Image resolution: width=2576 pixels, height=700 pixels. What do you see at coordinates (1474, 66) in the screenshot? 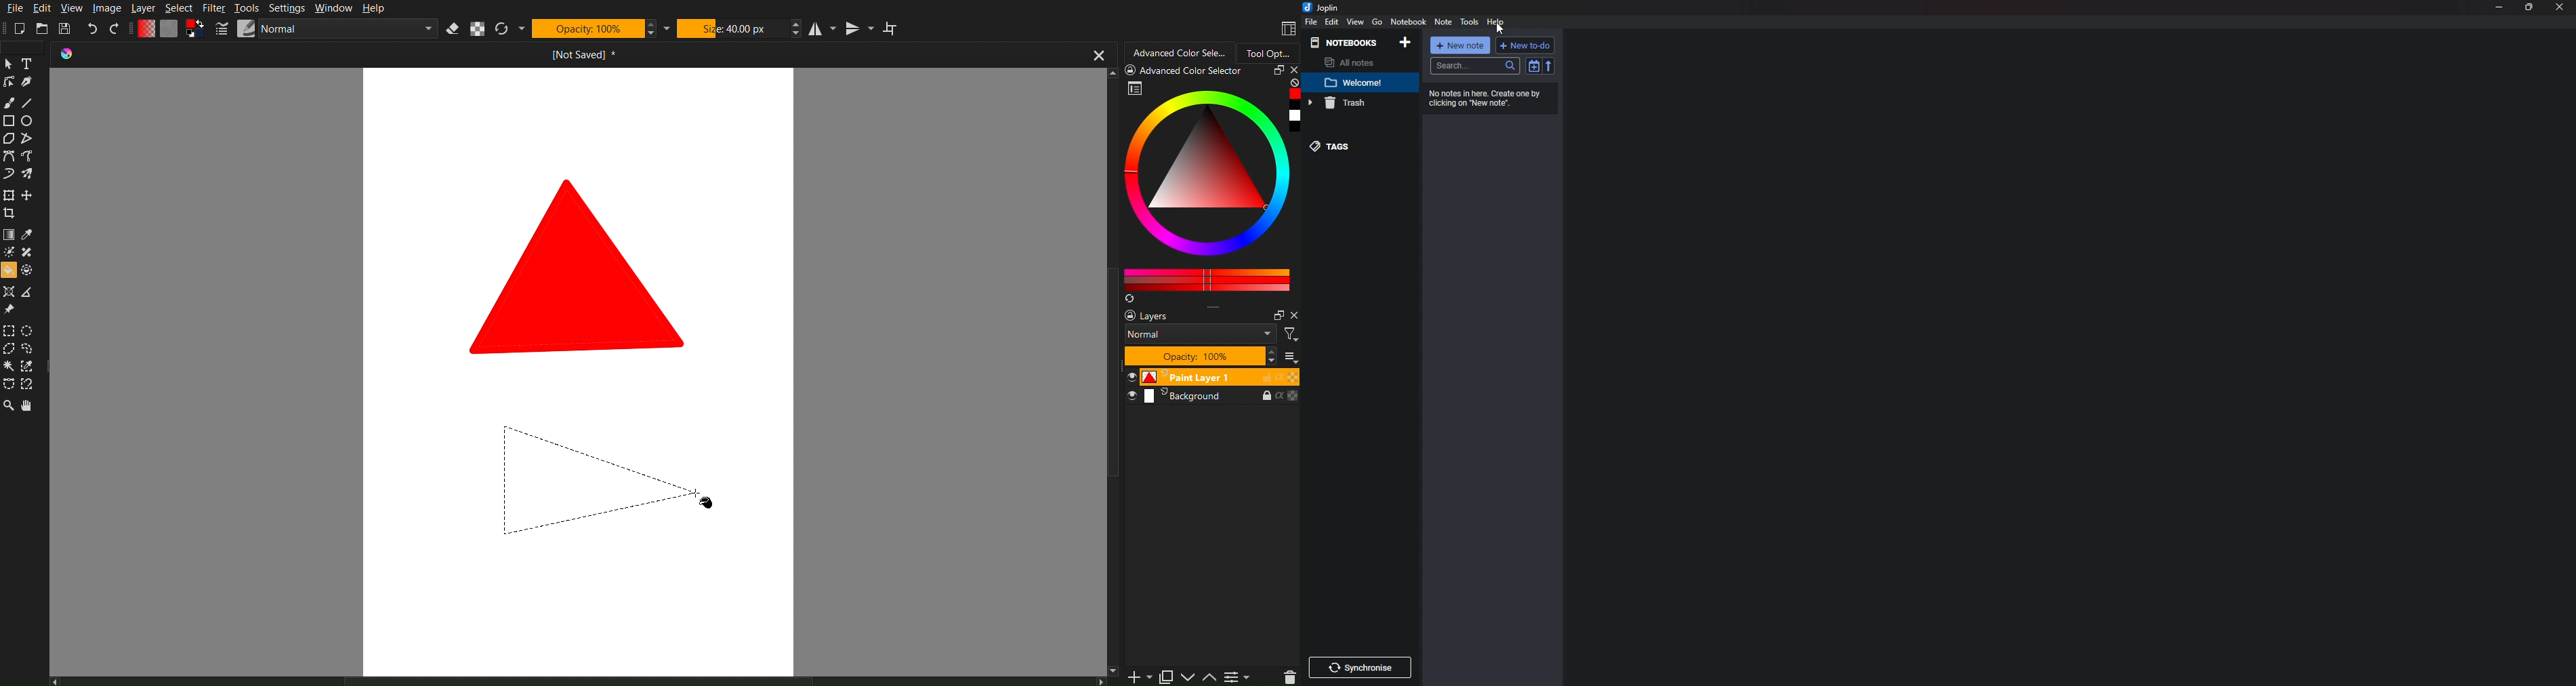
I see `search` at bounding box center [1474, 66].